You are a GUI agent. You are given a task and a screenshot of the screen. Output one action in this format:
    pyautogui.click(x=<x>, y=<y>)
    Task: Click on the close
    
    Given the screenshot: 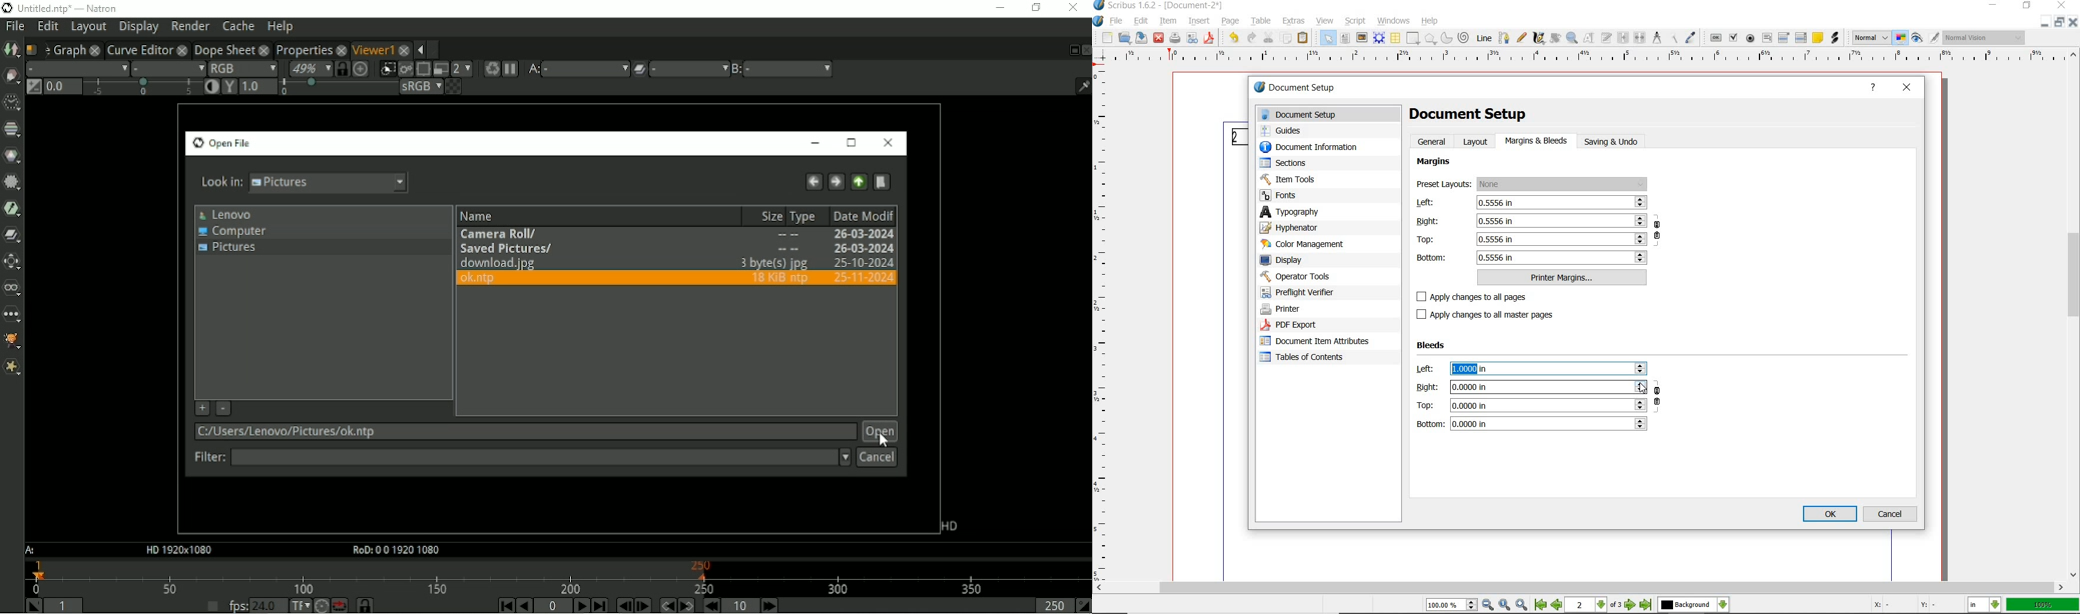 What is the action you would take?
    pyautogui.click(x=1158, y=38)
    